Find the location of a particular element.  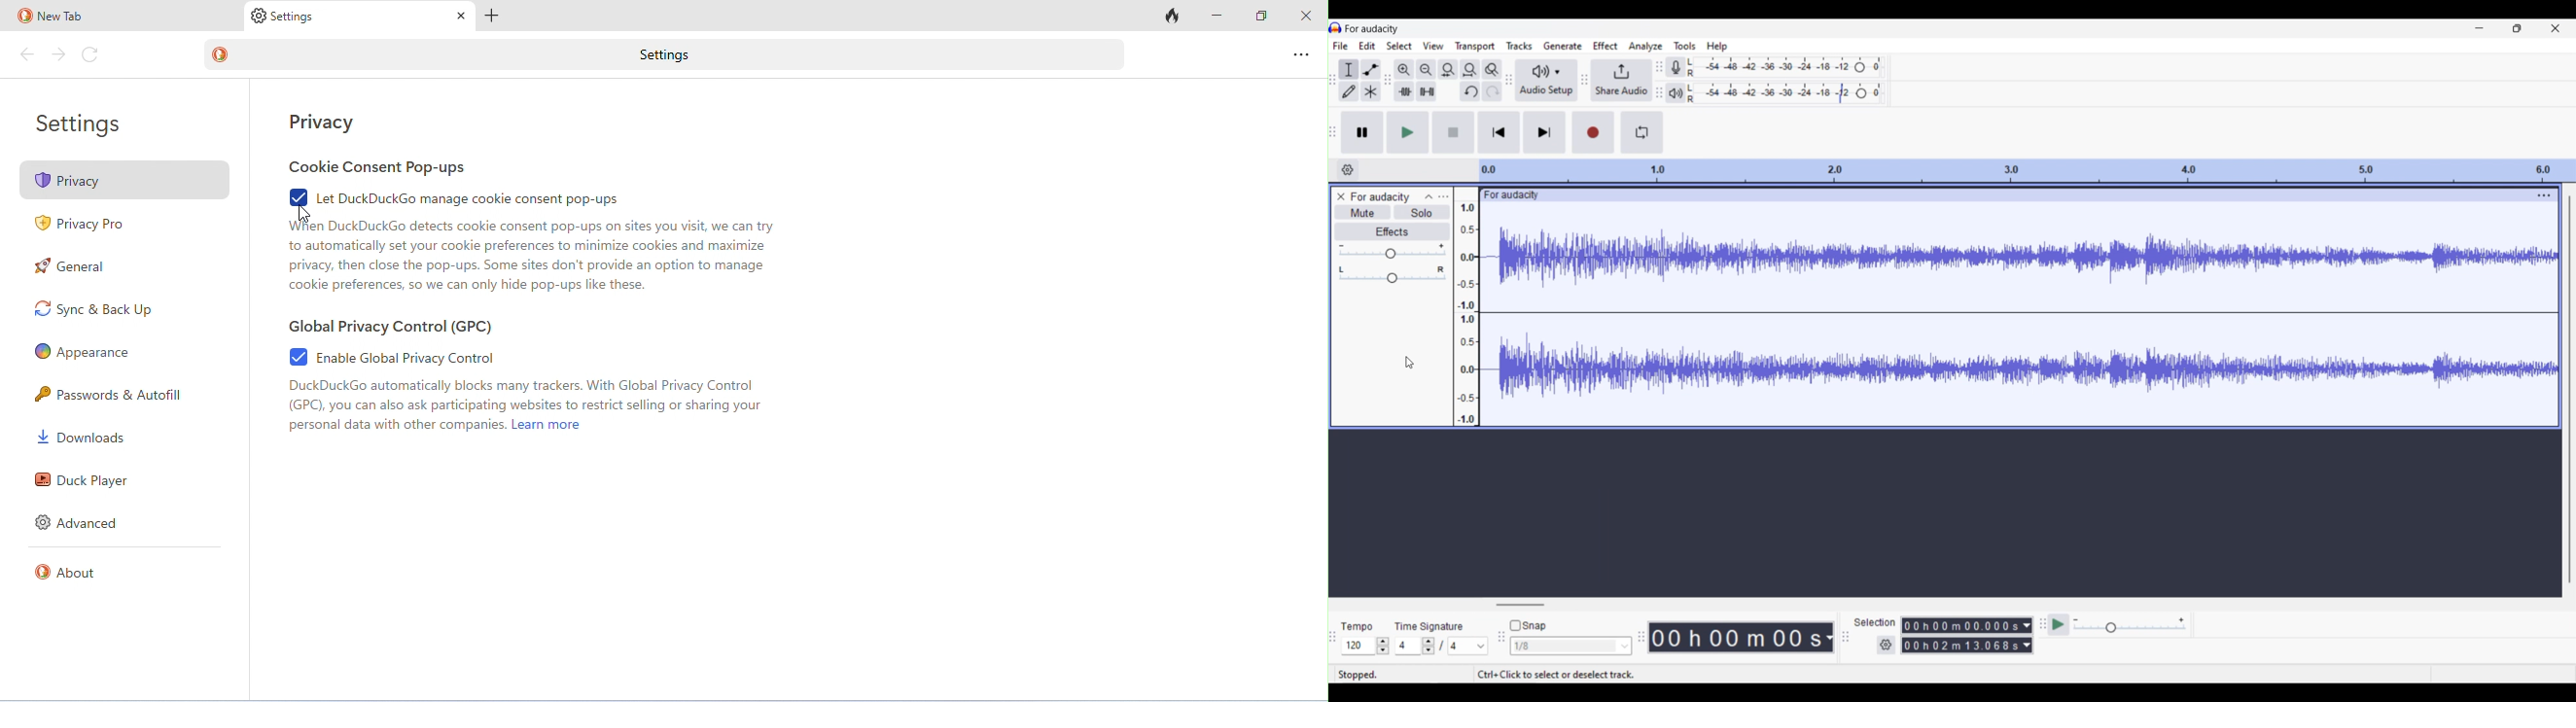

Scale to measure length of track is located at coordinates (2027, 170).